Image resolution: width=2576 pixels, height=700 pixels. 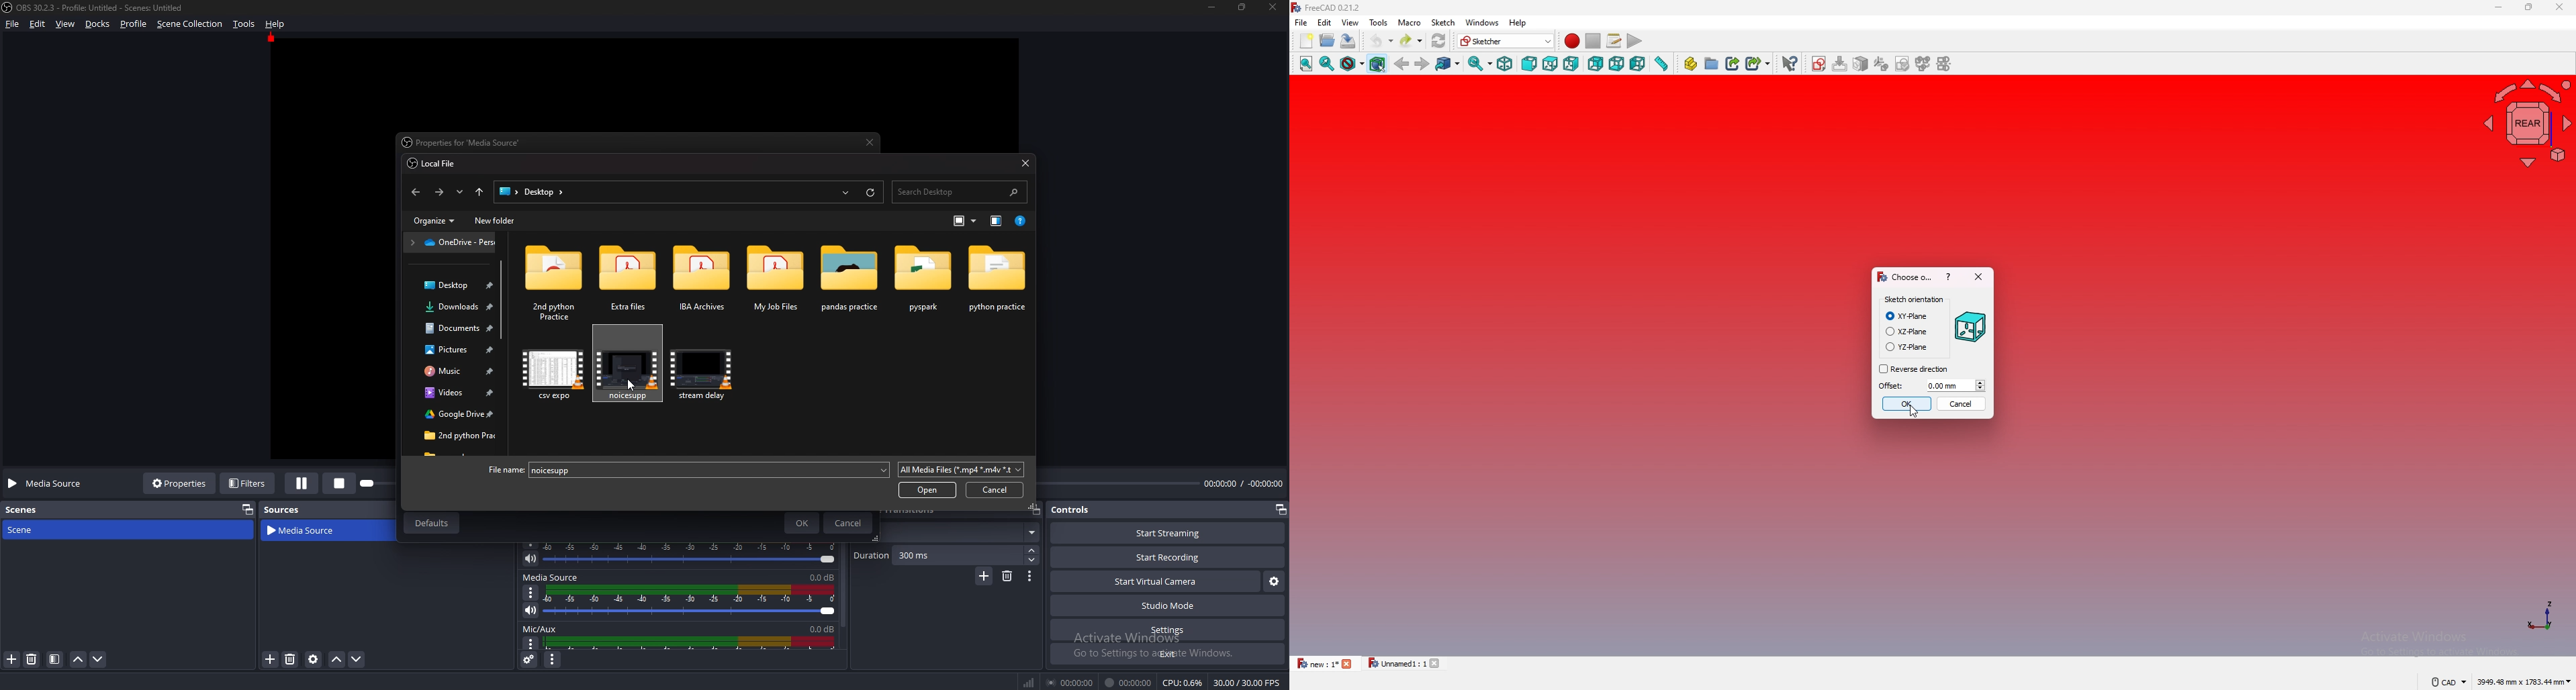 I want to click on media source soundbar, so click(x=694, y=601).